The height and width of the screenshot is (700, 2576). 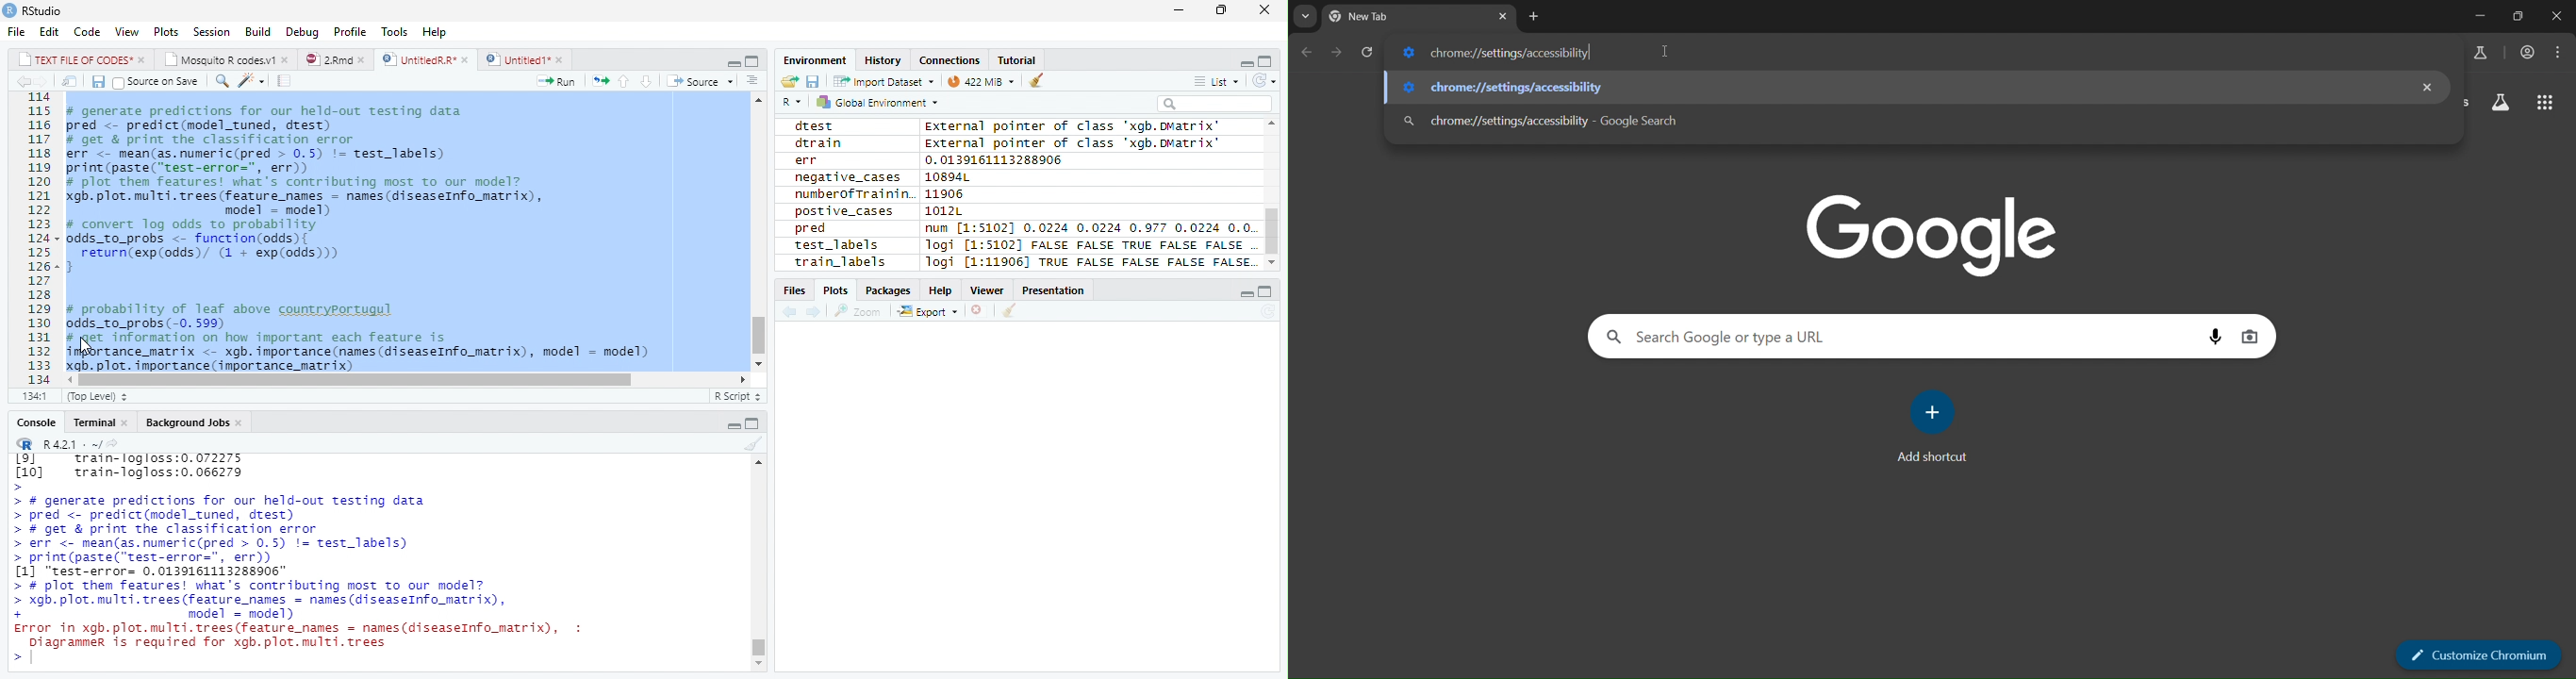 I want to click on Lol train-logloss:0.072275
[10]  train-logloss:0.066279, so click(x=130, y=472).